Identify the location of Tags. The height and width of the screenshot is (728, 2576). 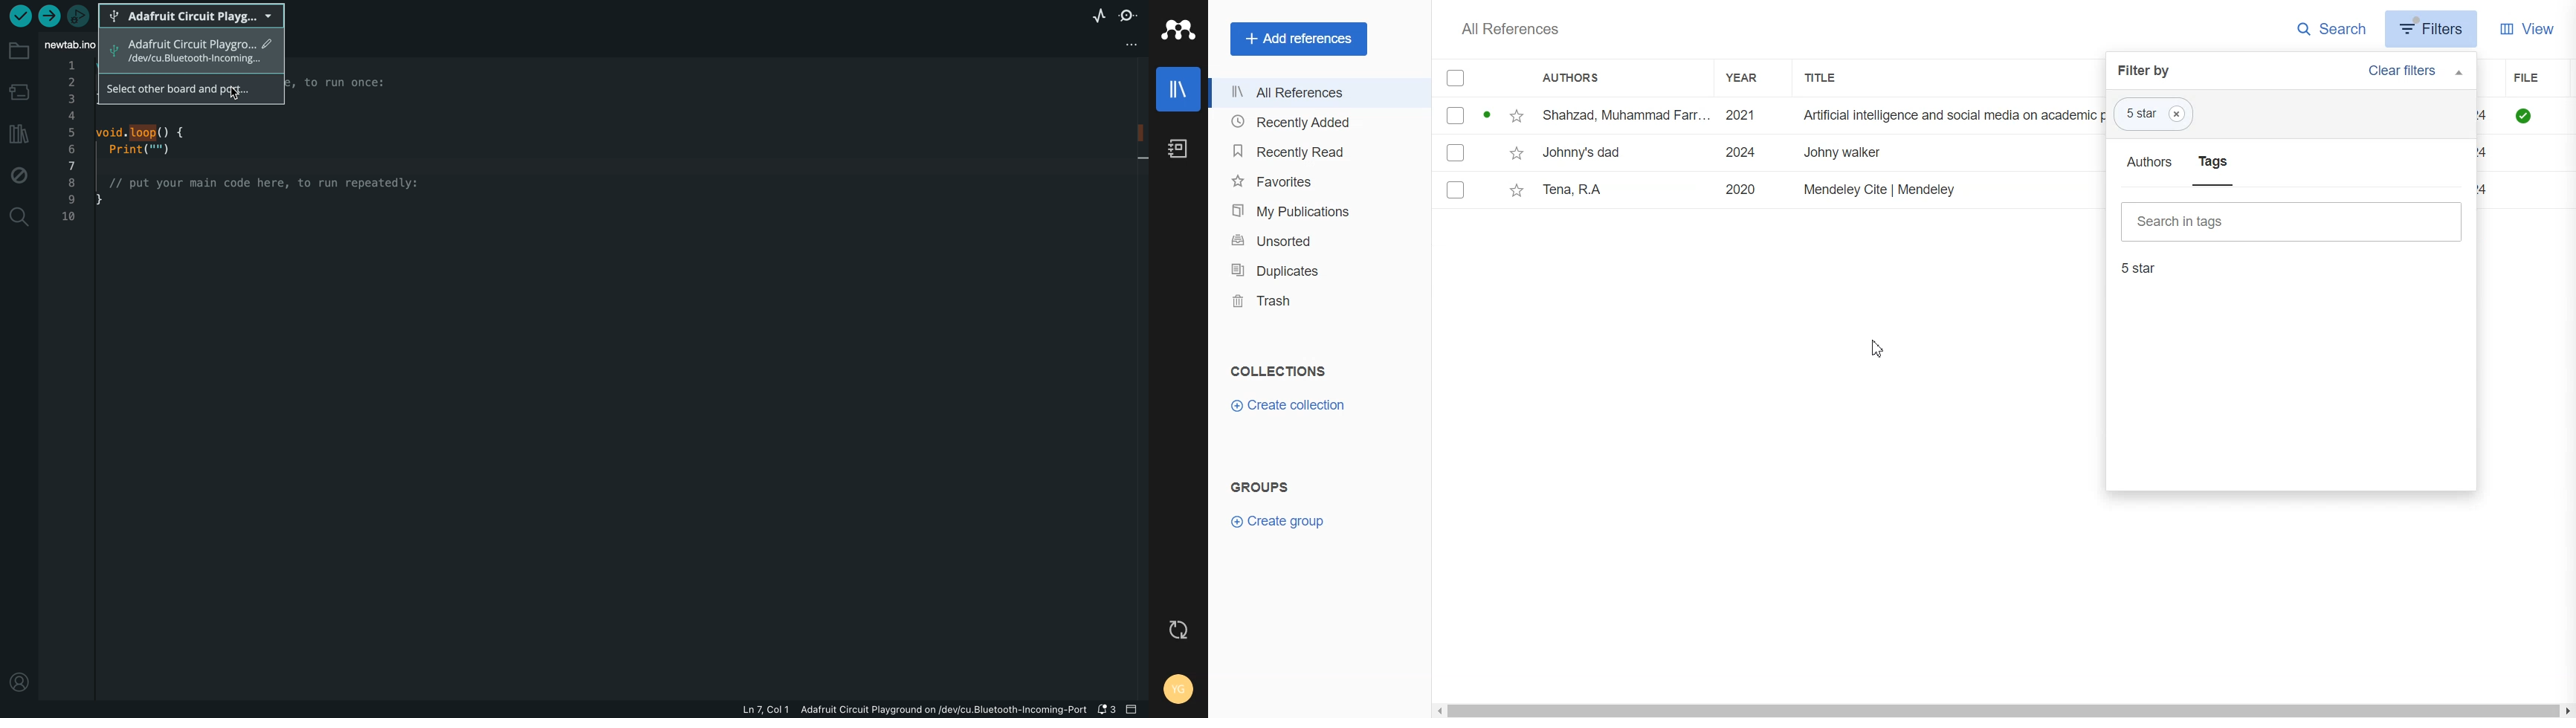
(2216, 161).